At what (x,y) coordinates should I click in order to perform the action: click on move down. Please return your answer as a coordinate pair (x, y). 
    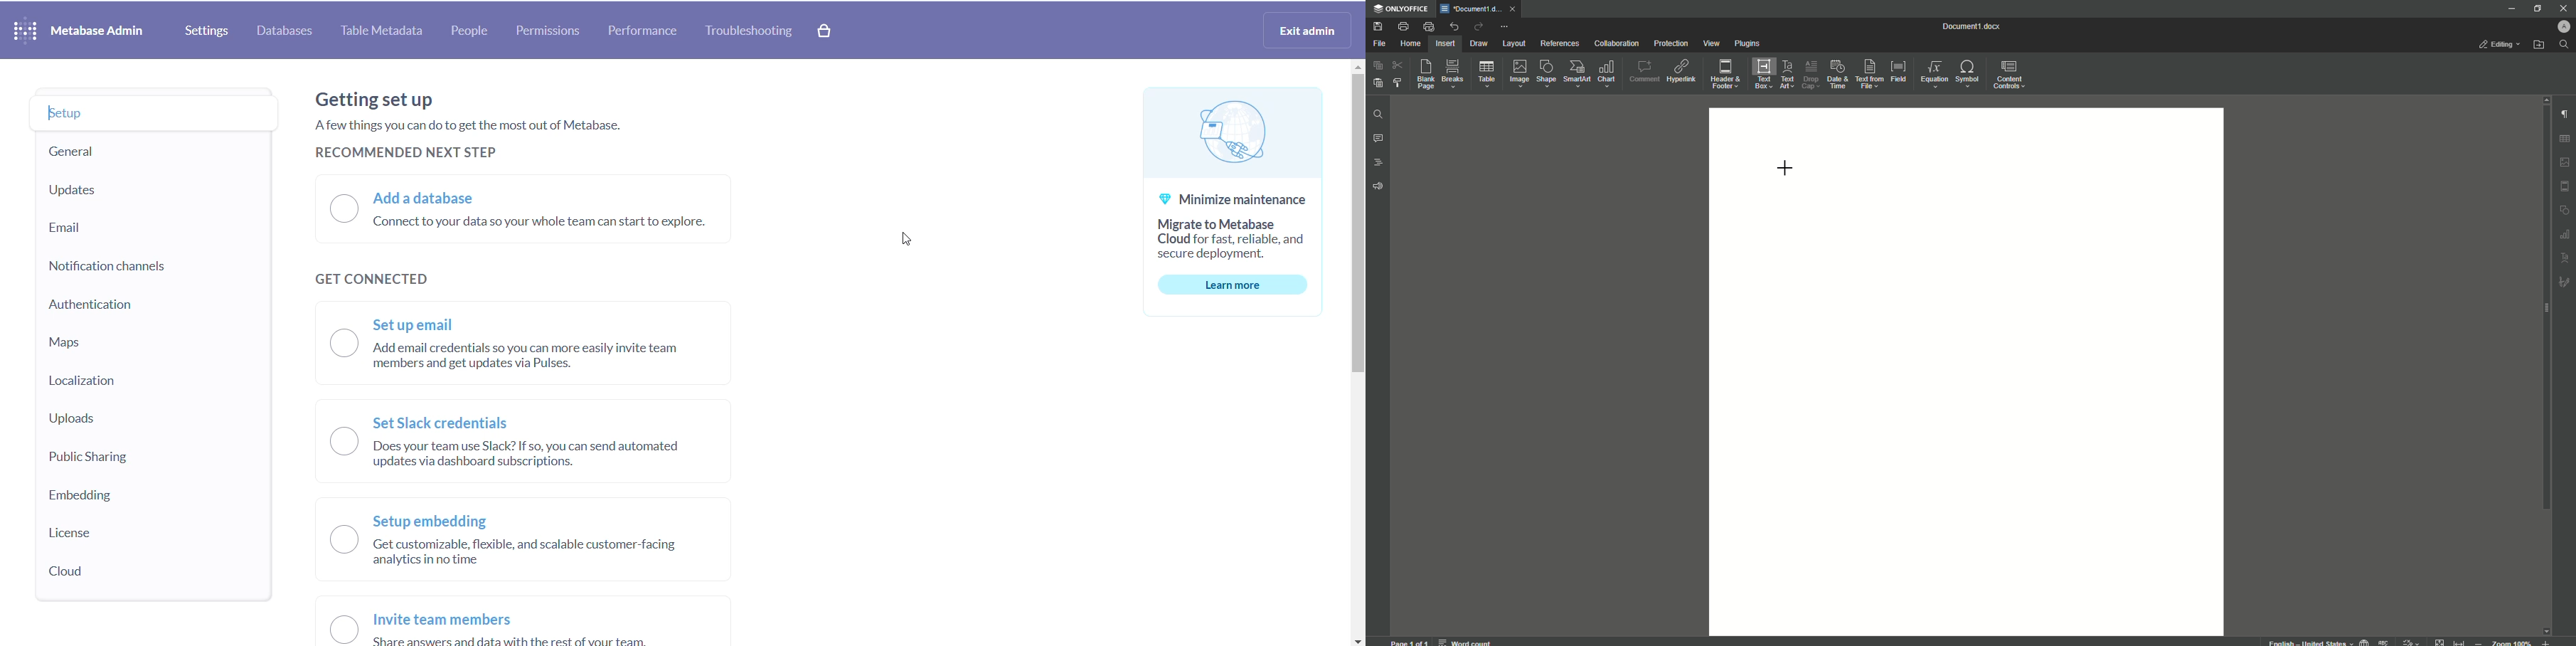
    Looking at the image, I should click on (1357, 642).